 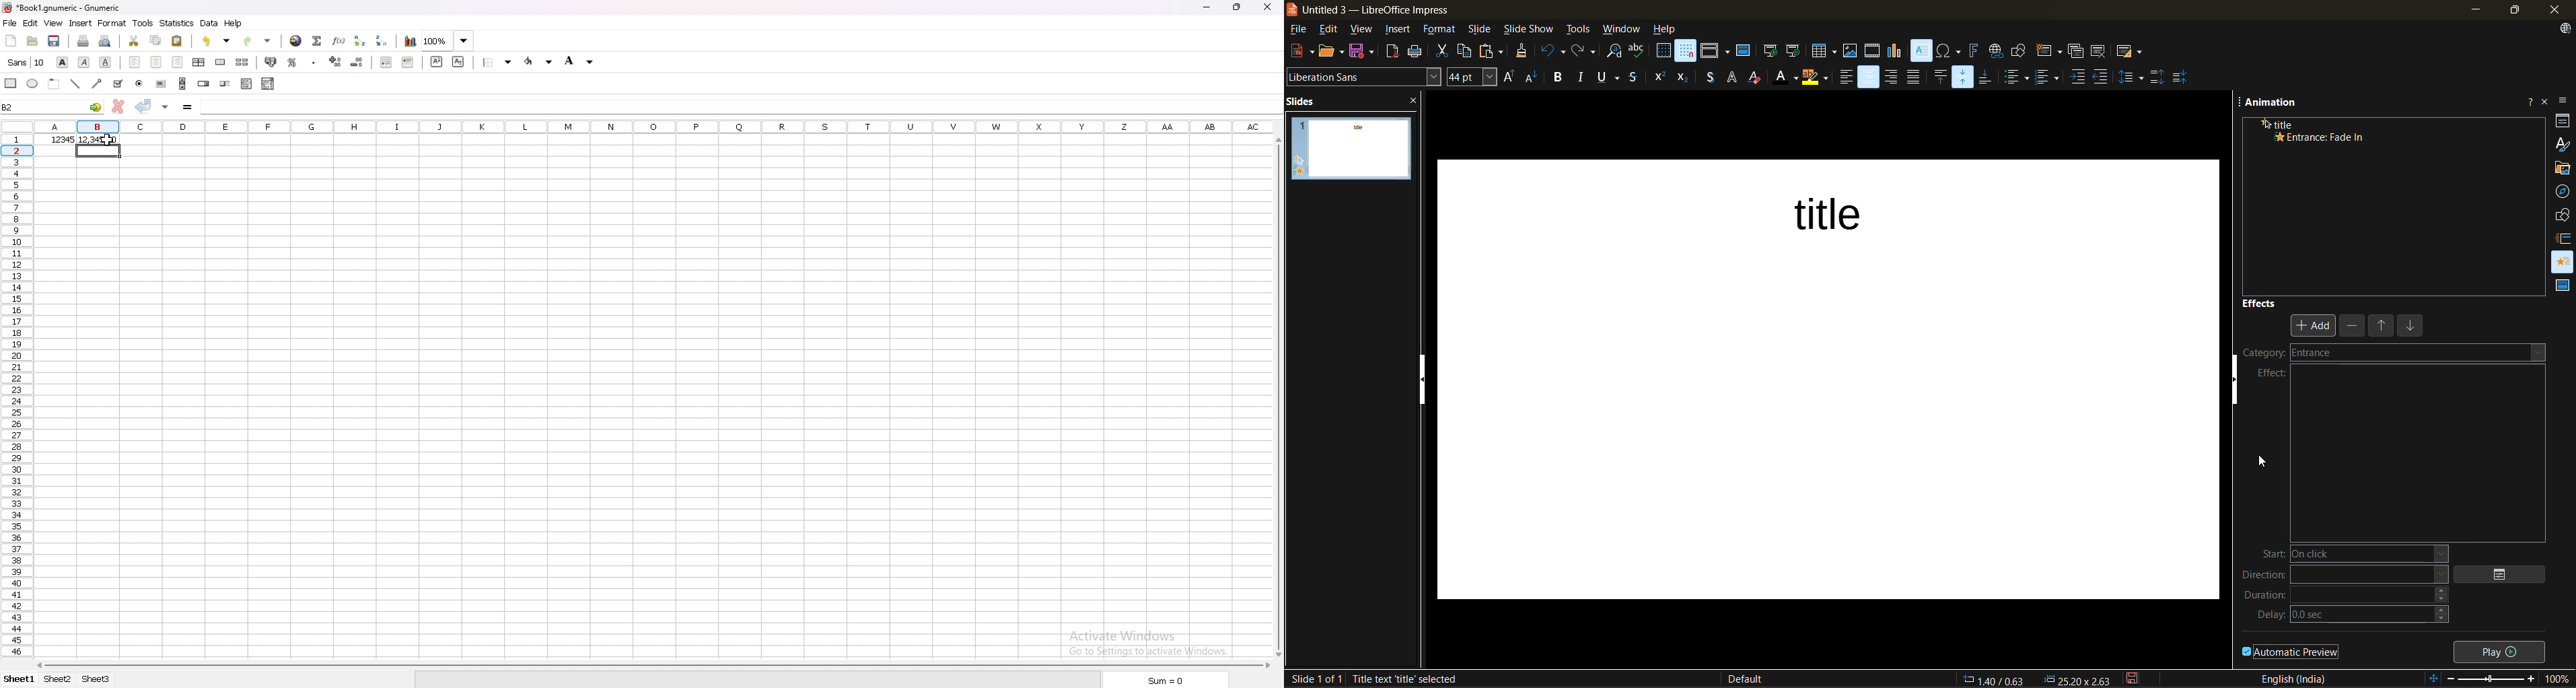 What do you see at coordinates (1365, 149) in the screenshot?
I see `slide` at bounding box center [1365, 149].